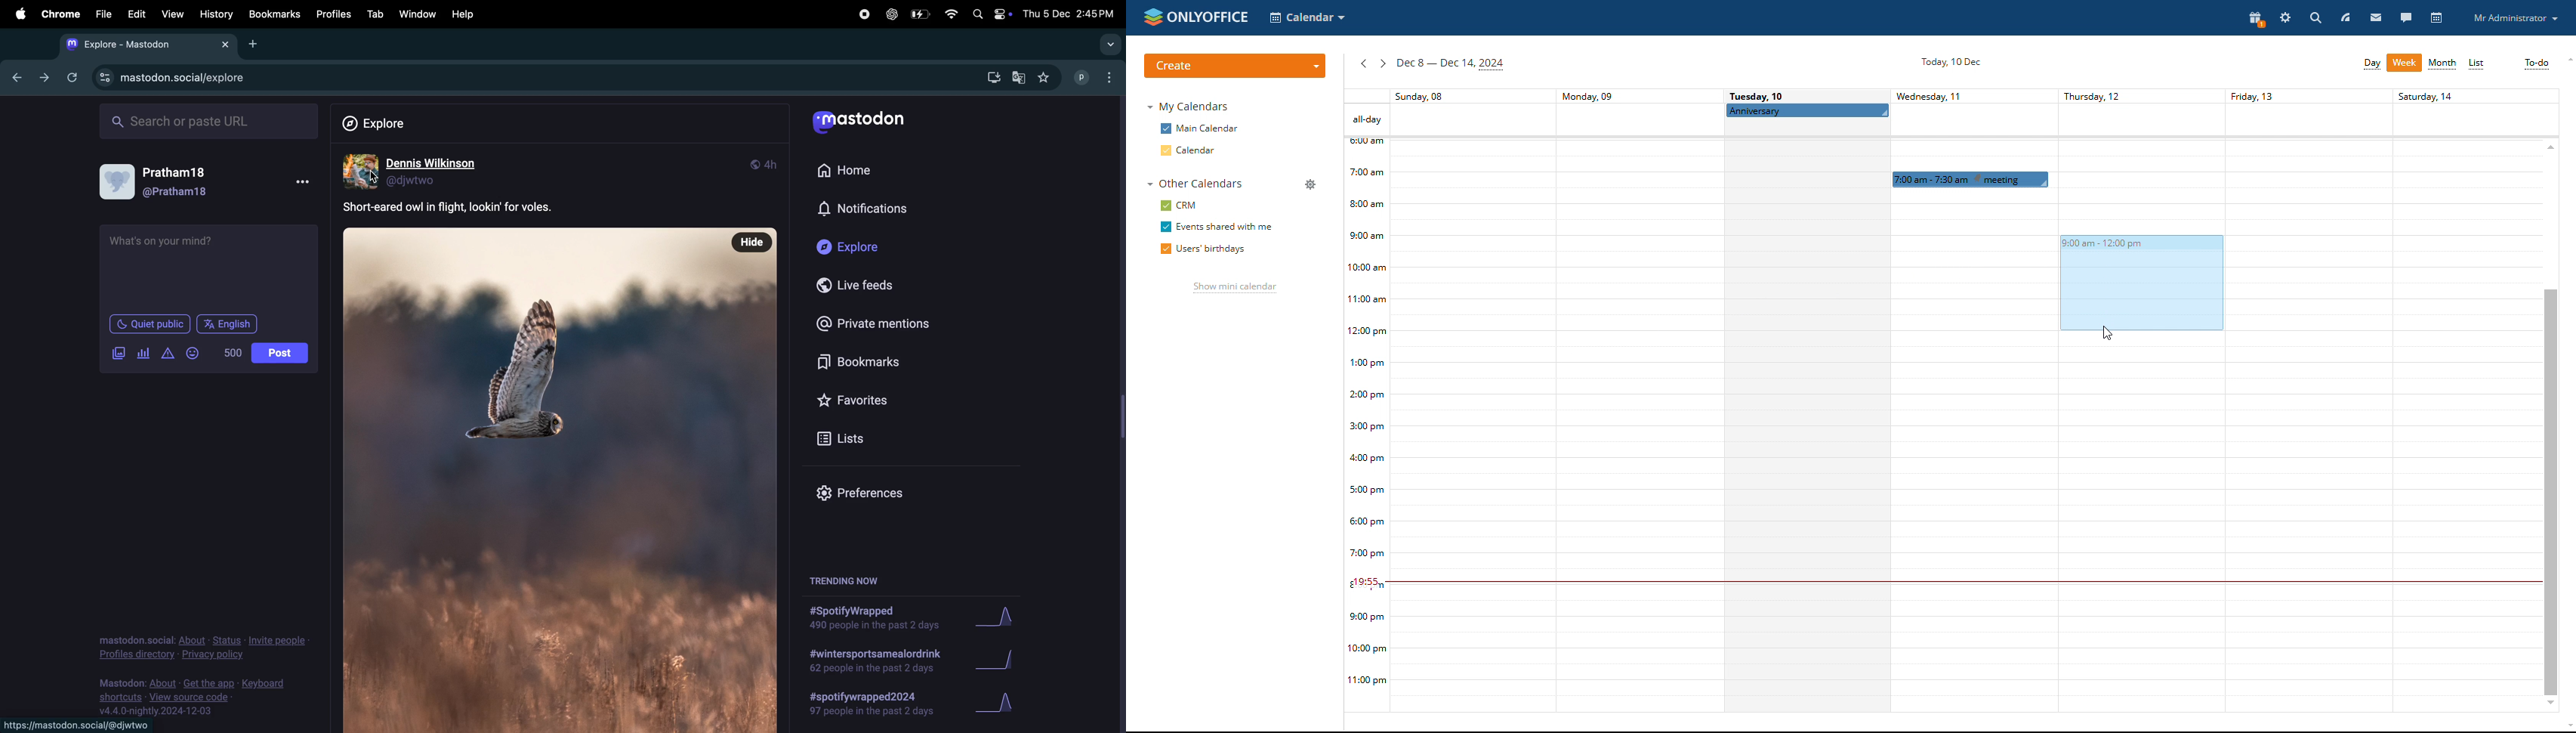 This screenshot has width=2576, height=756. What do you see at coordinates (143, 351) in the screenshot?
I see `poll` at bounding box center [143, 351].